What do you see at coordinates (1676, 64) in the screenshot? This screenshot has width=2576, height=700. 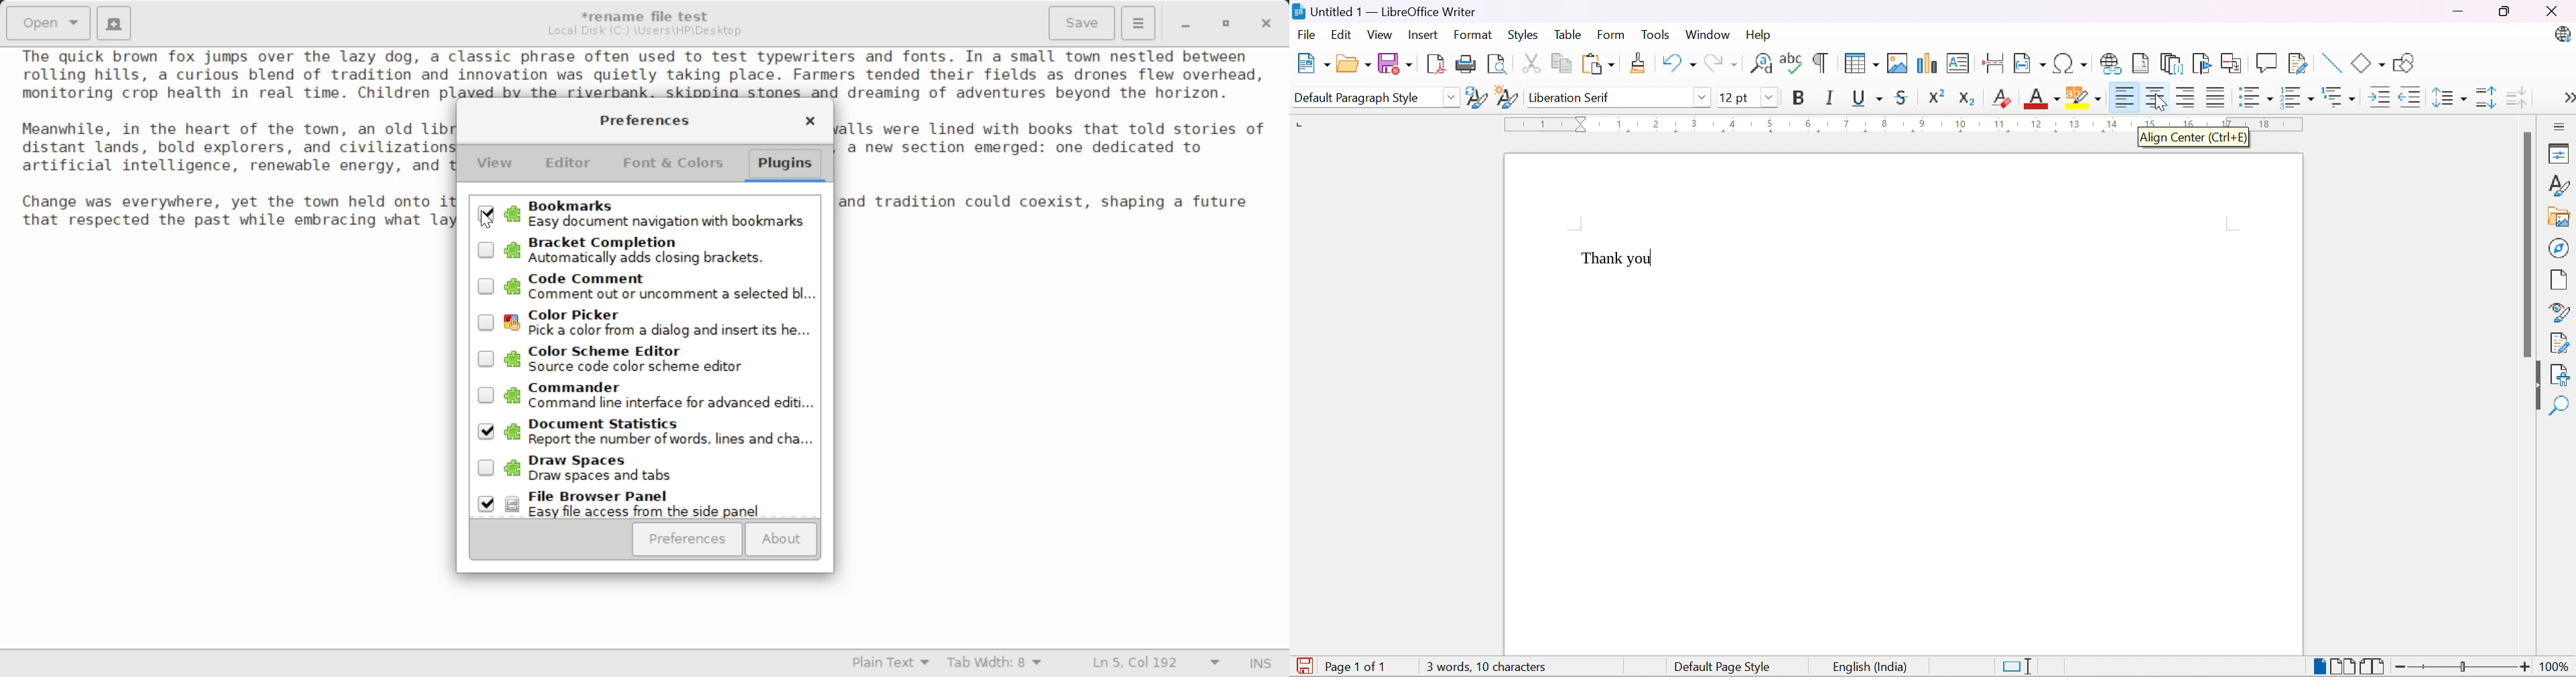 I see `Undo` at bounding box center [1676, 64].